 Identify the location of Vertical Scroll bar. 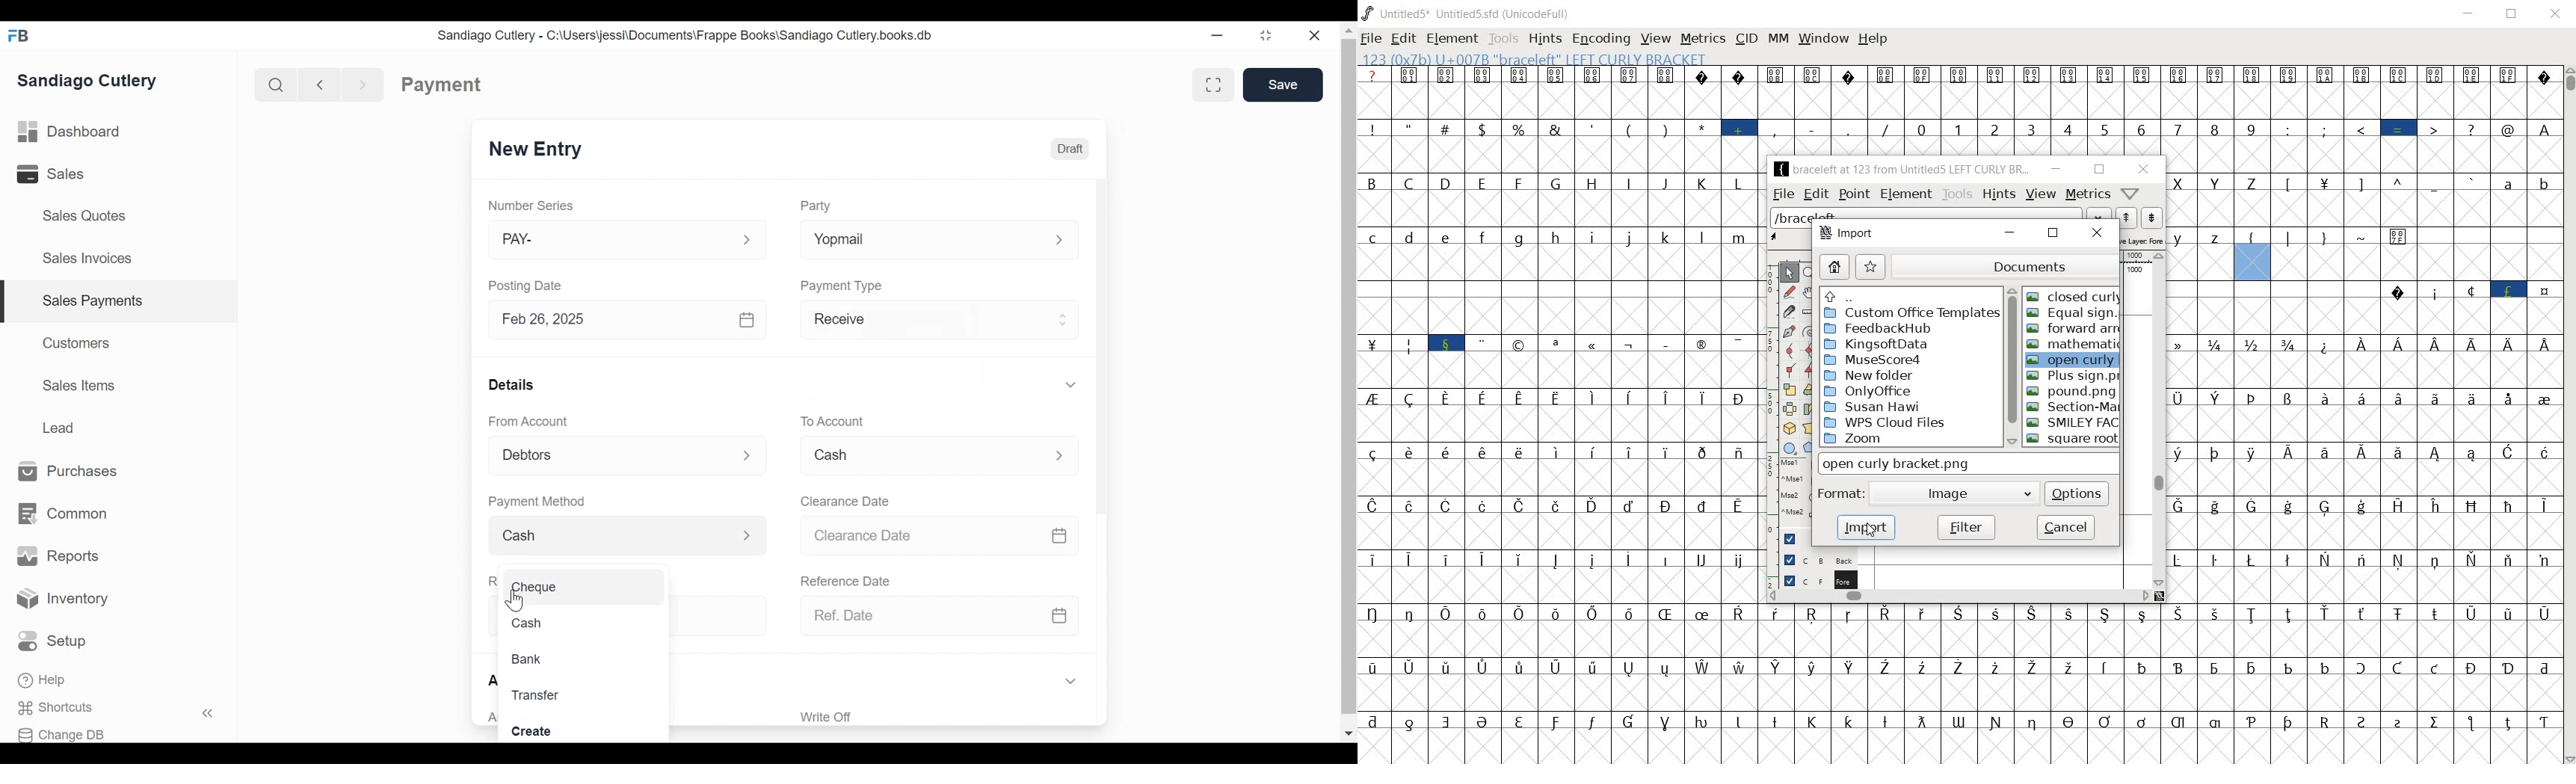
(1350, 378).